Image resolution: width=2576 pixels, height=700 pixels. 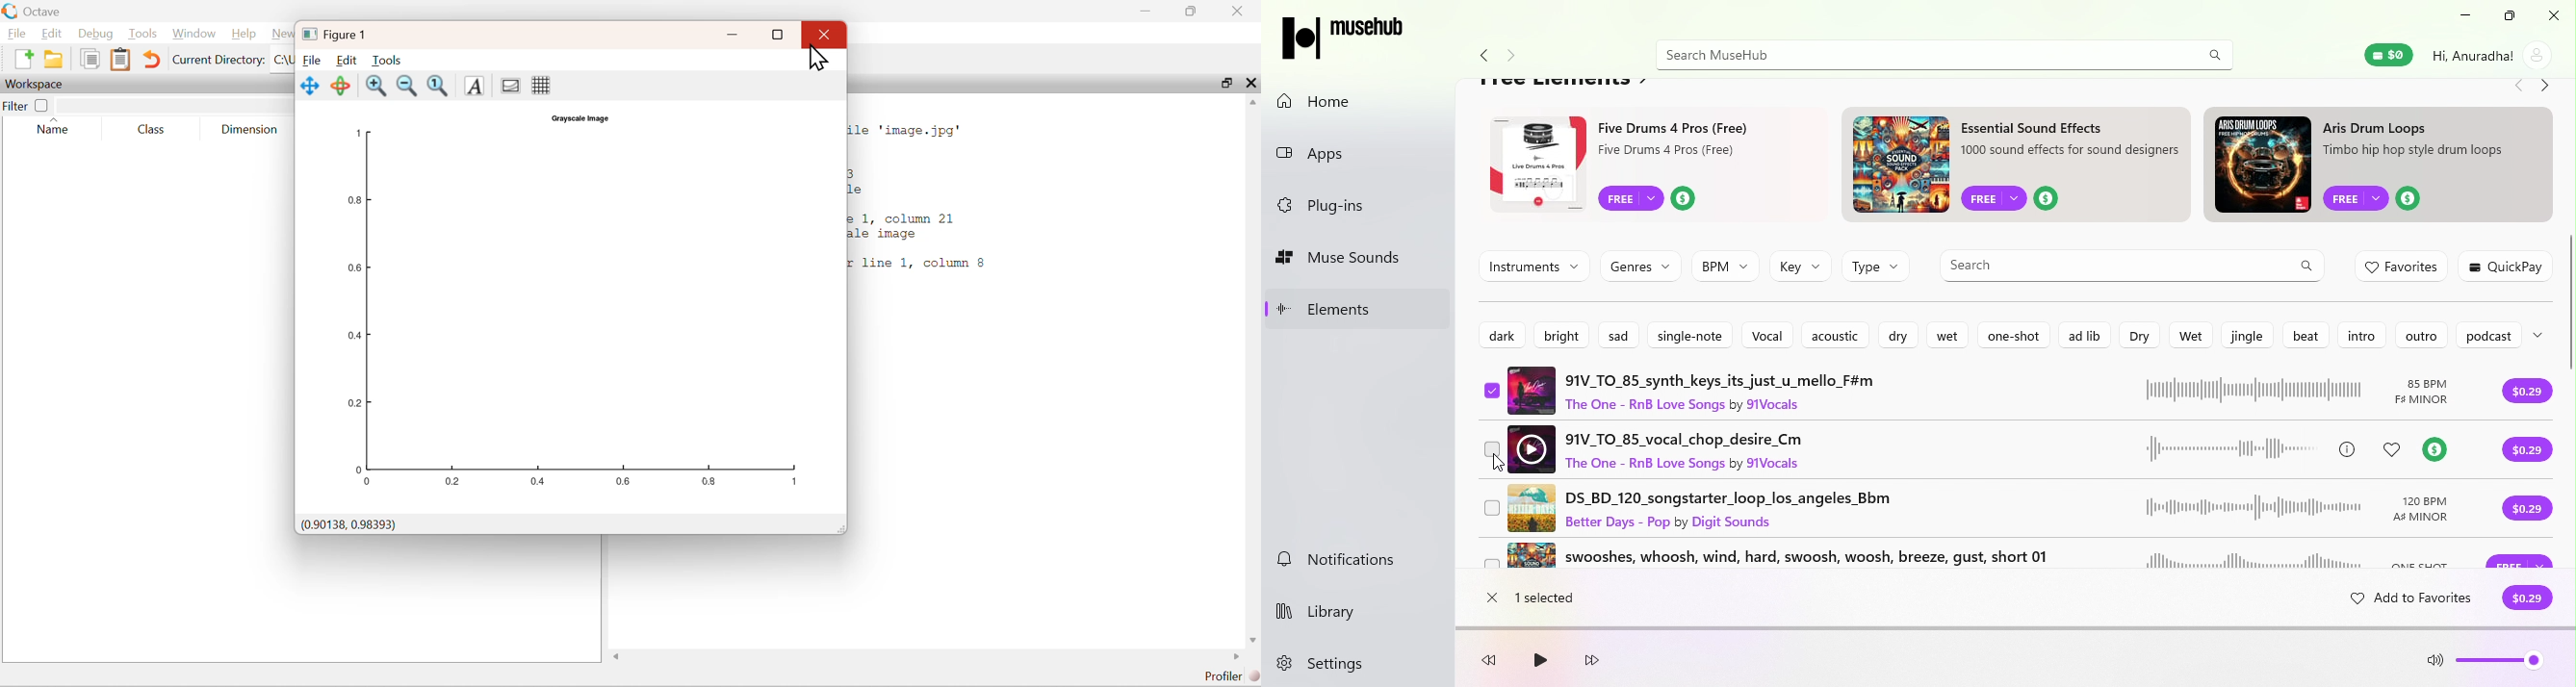 What do you see at coordinates (2360, 336) in the screenshot?
I see `Intro` at bounding box center [2360, 336].